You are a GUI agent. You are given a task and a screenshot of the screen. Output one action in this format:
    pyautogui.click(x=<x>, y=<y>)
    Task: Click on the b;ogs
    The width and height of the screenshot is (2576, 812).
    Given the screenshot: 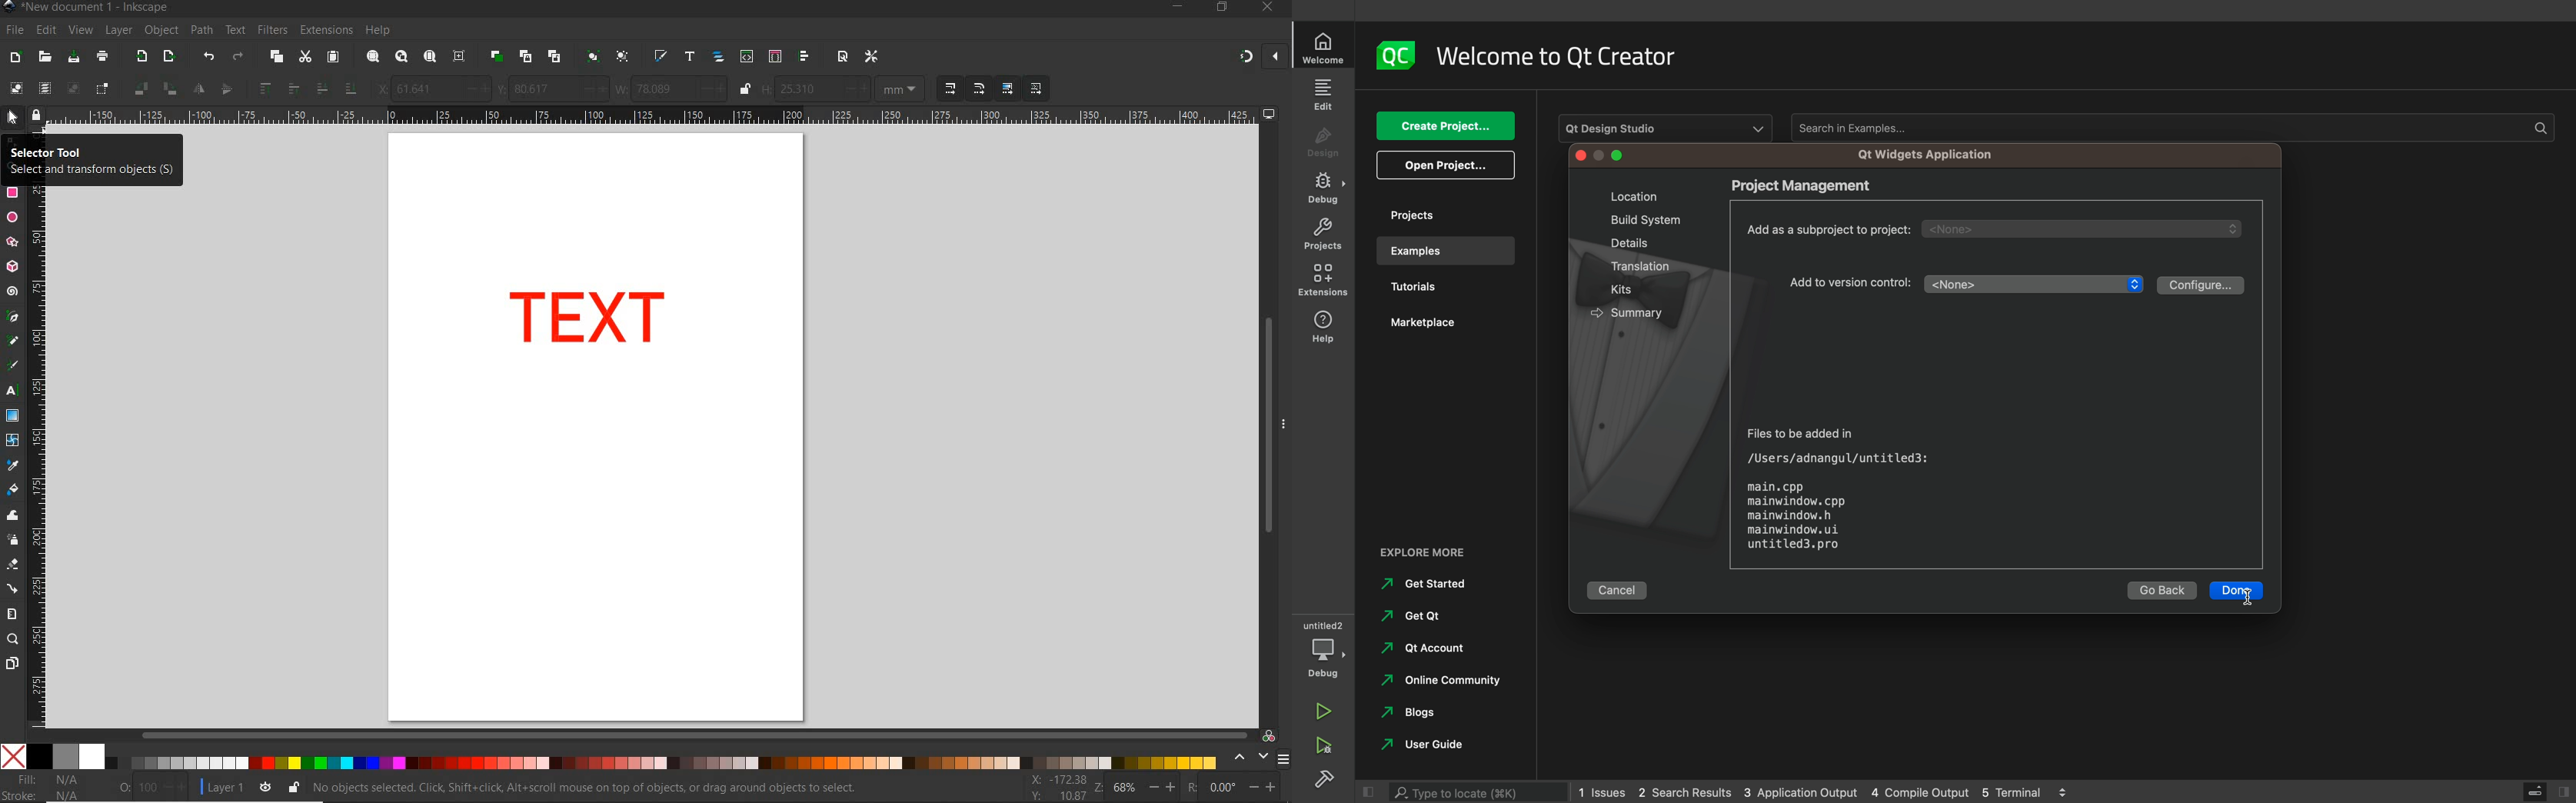 What is the action you would take?
    pyautogui.click(x=1412, y=716)
    